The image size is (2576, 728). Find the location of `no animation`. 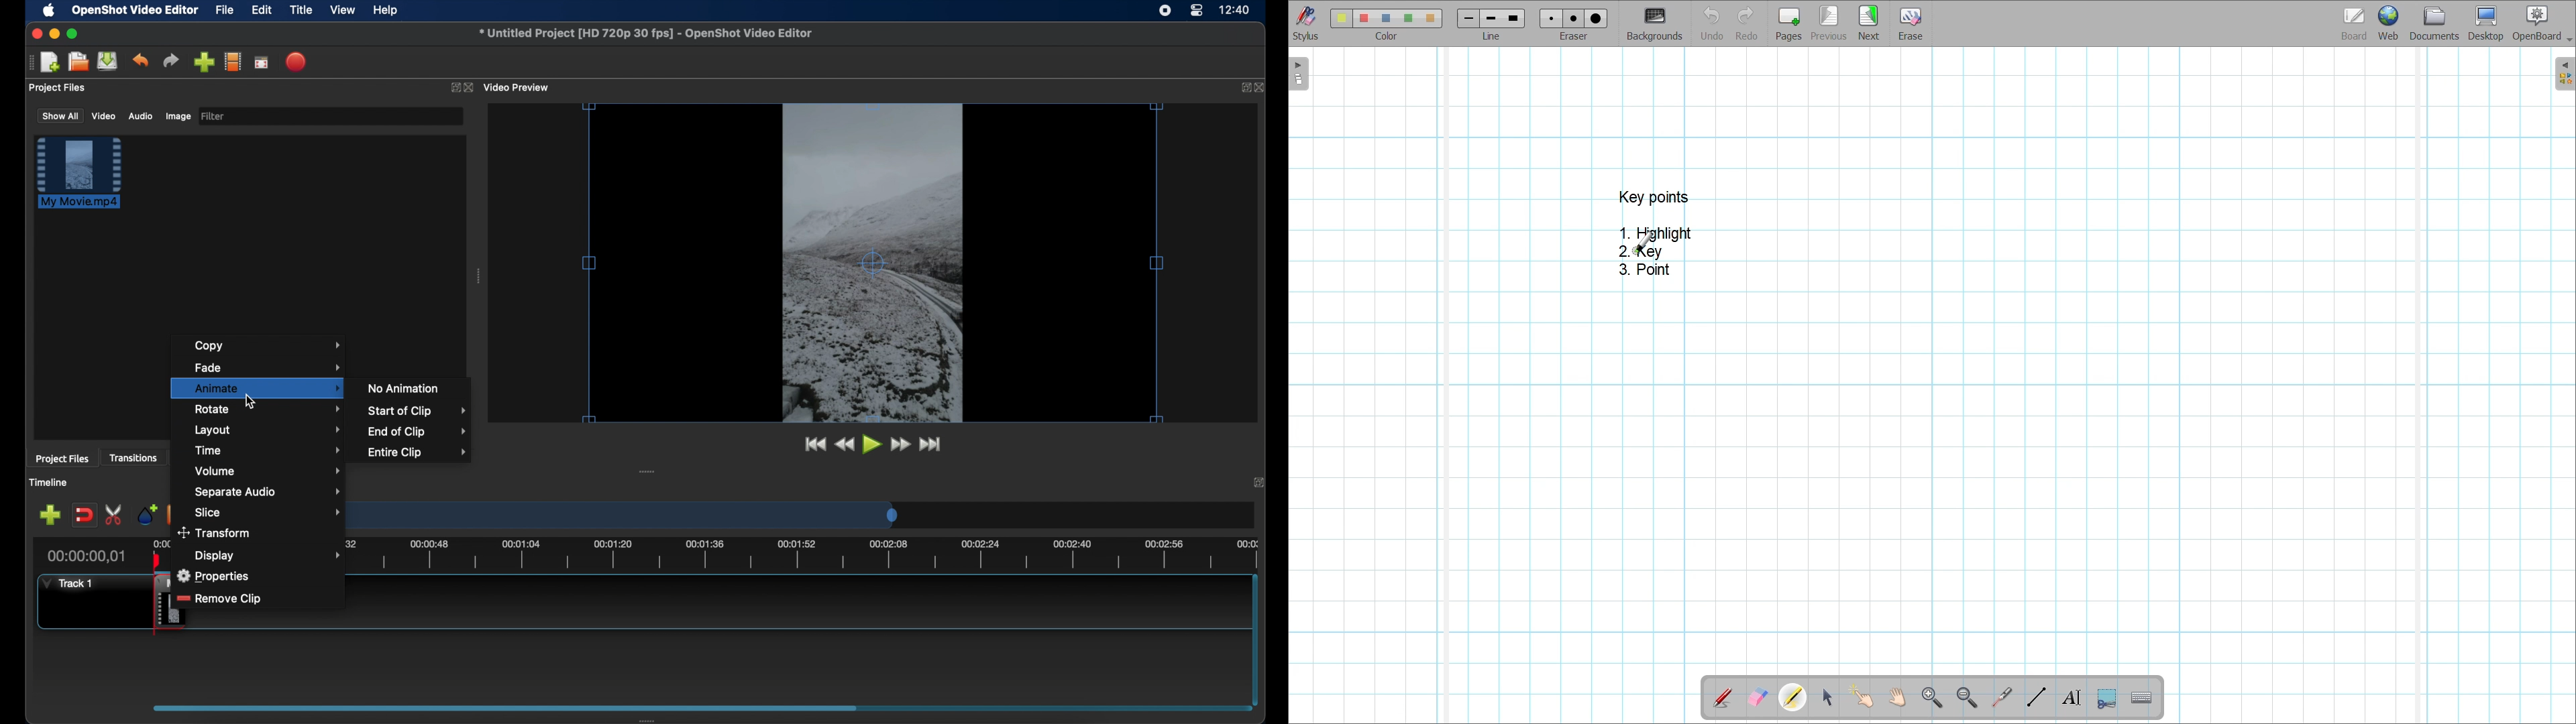

no animation is located at coordinates (405, 388).